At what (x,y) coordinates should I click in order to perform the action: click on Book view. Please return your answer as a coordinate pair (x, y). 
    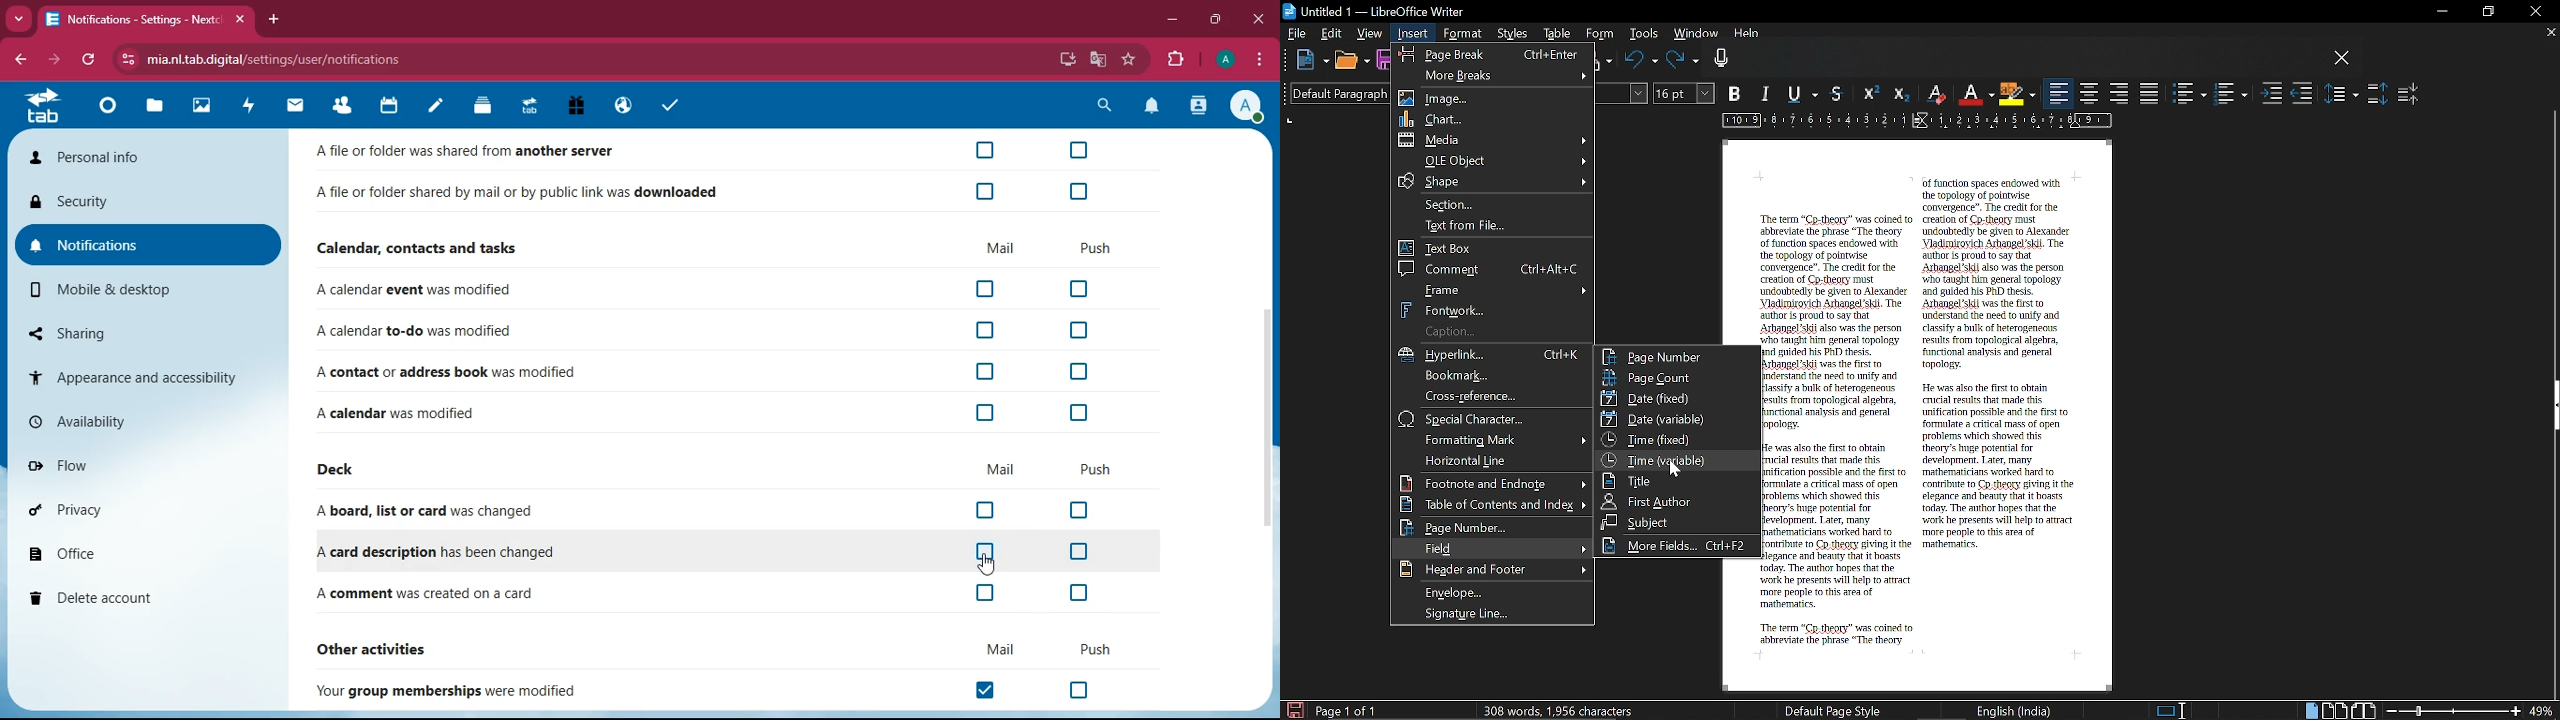
    Looking at the image, I should click on (2365, 710).